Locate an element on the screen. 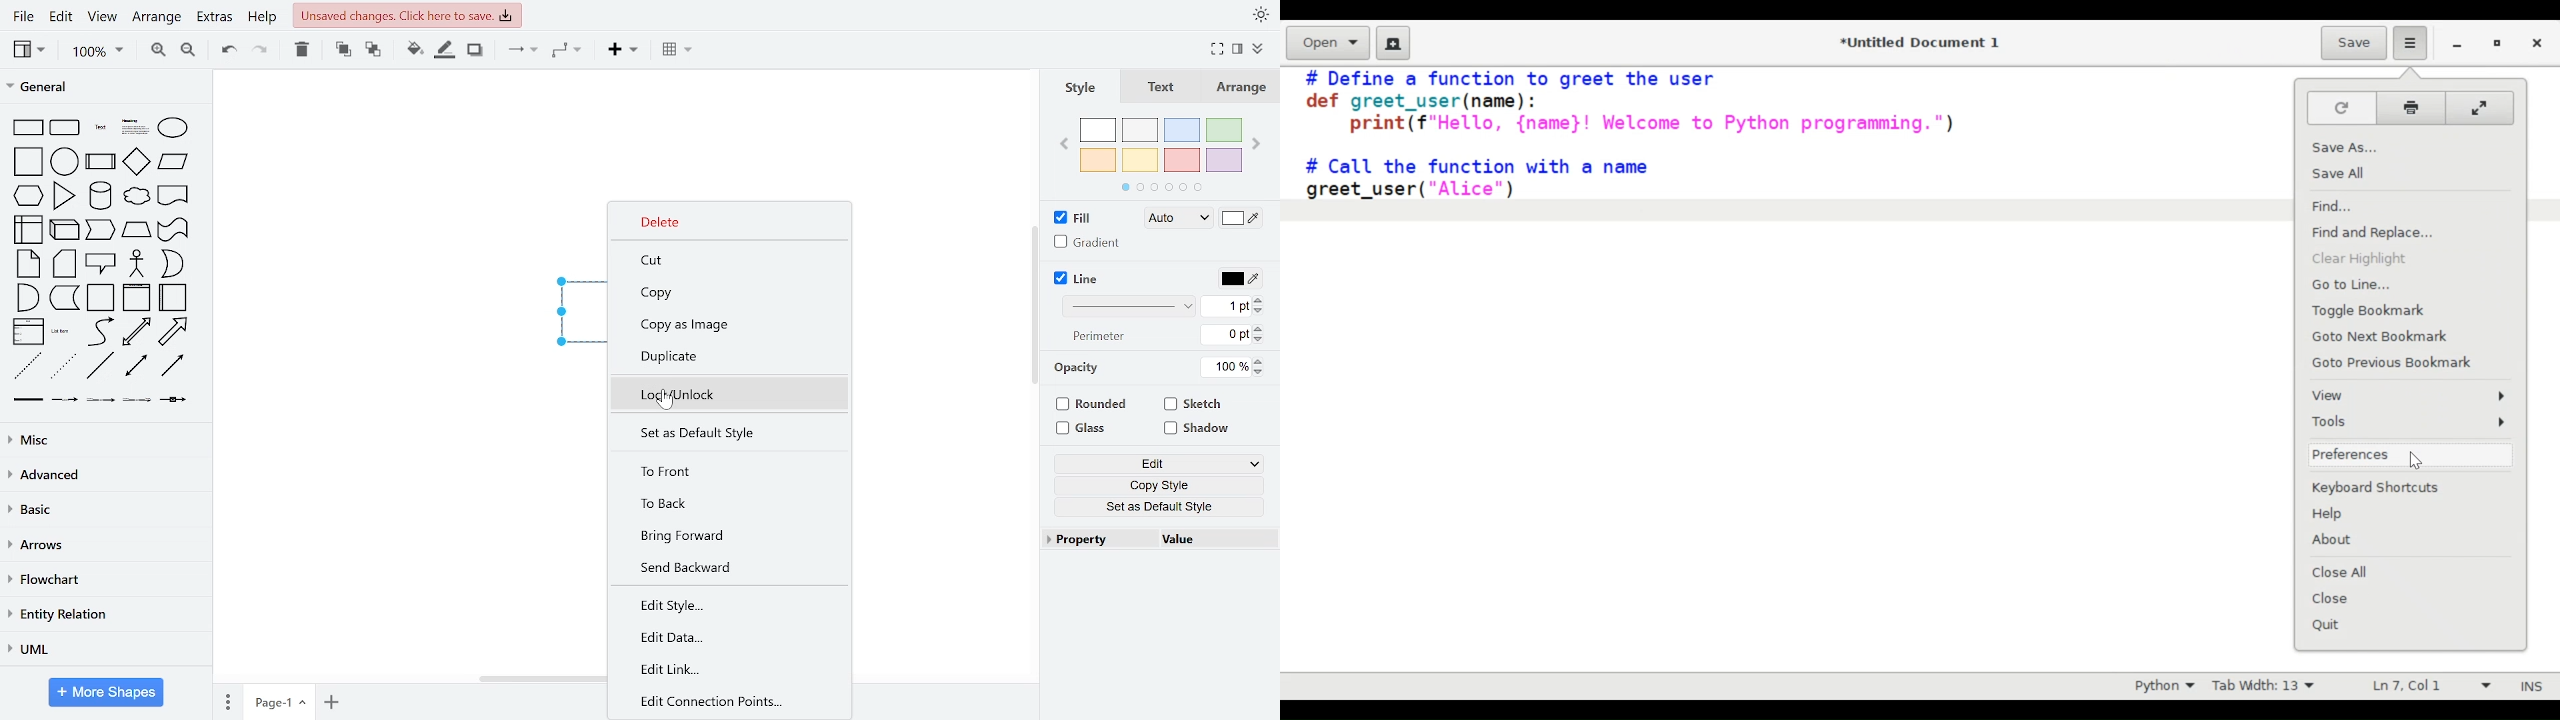 This screenshot has height=728, width=2576. opacity is located at coordinates (1083, 367).